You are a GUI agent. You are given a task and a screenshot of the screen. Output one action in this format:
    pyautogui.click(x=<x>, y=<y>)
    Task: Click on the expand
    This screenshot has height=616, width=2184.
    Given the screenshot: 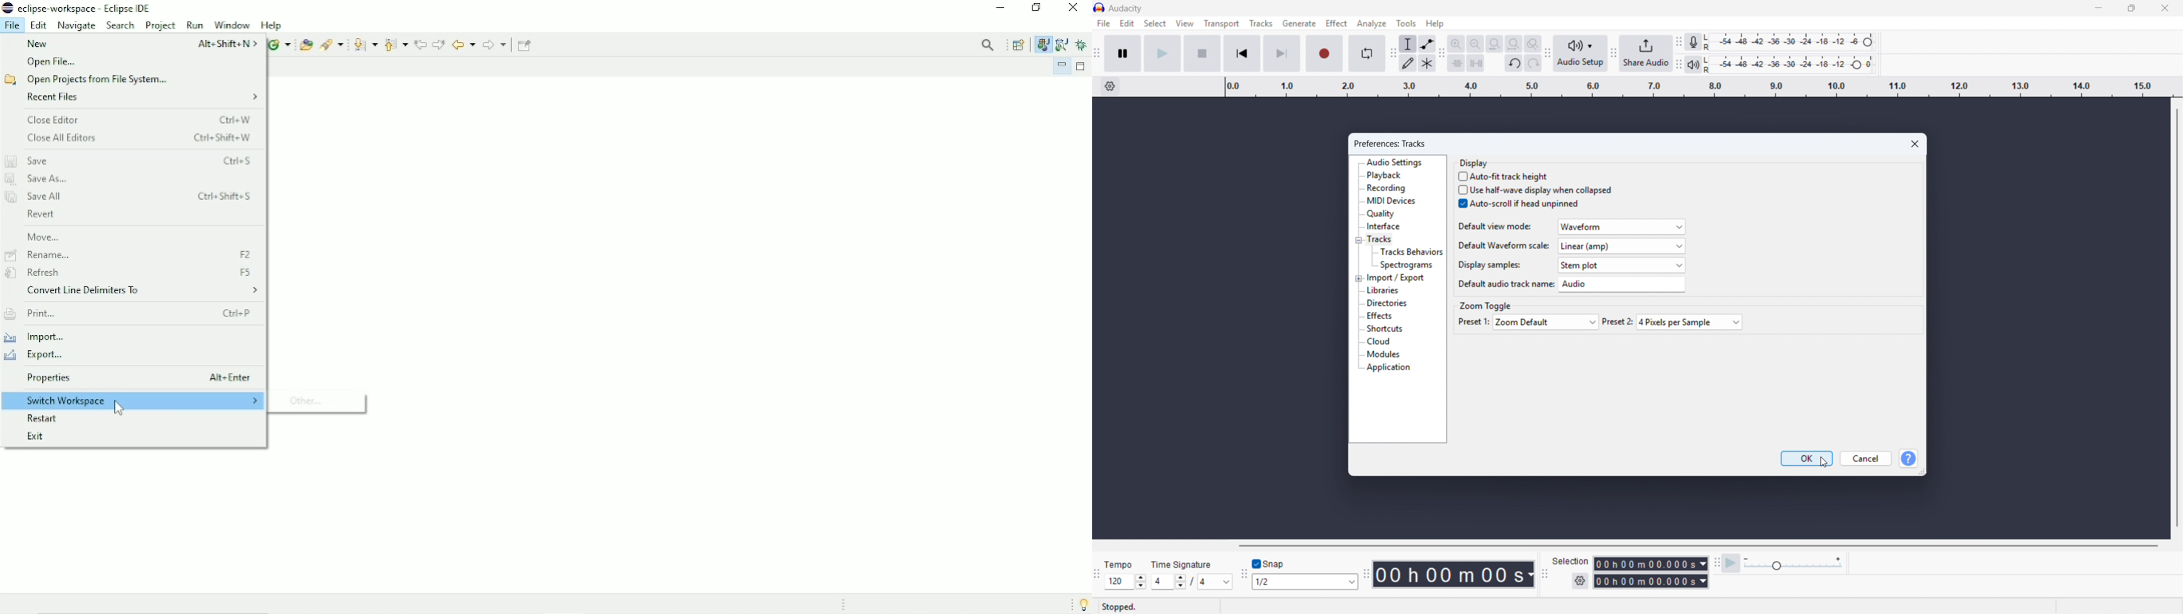 What is the action you would take?
    pyautogui.click(x=1359, y=278)
    